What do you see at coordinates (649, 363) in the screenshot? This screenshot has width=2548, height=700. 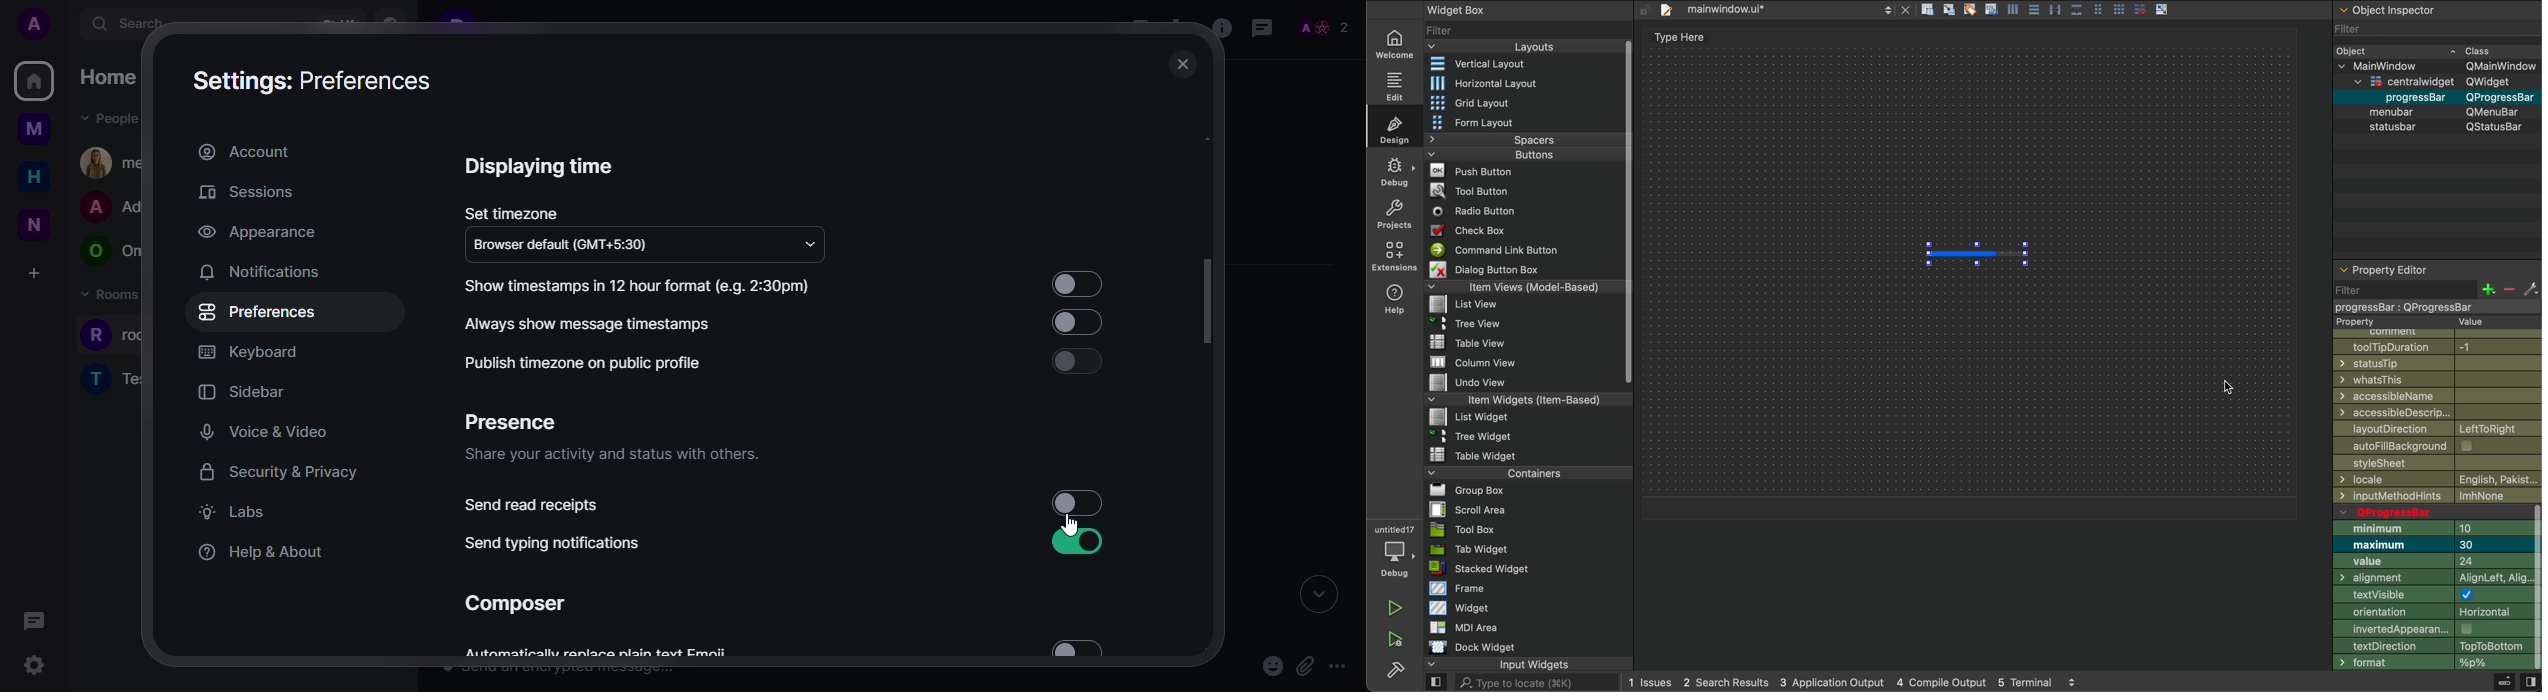 I see `Publish timezone on public profile` at bounding box center [649, 363].